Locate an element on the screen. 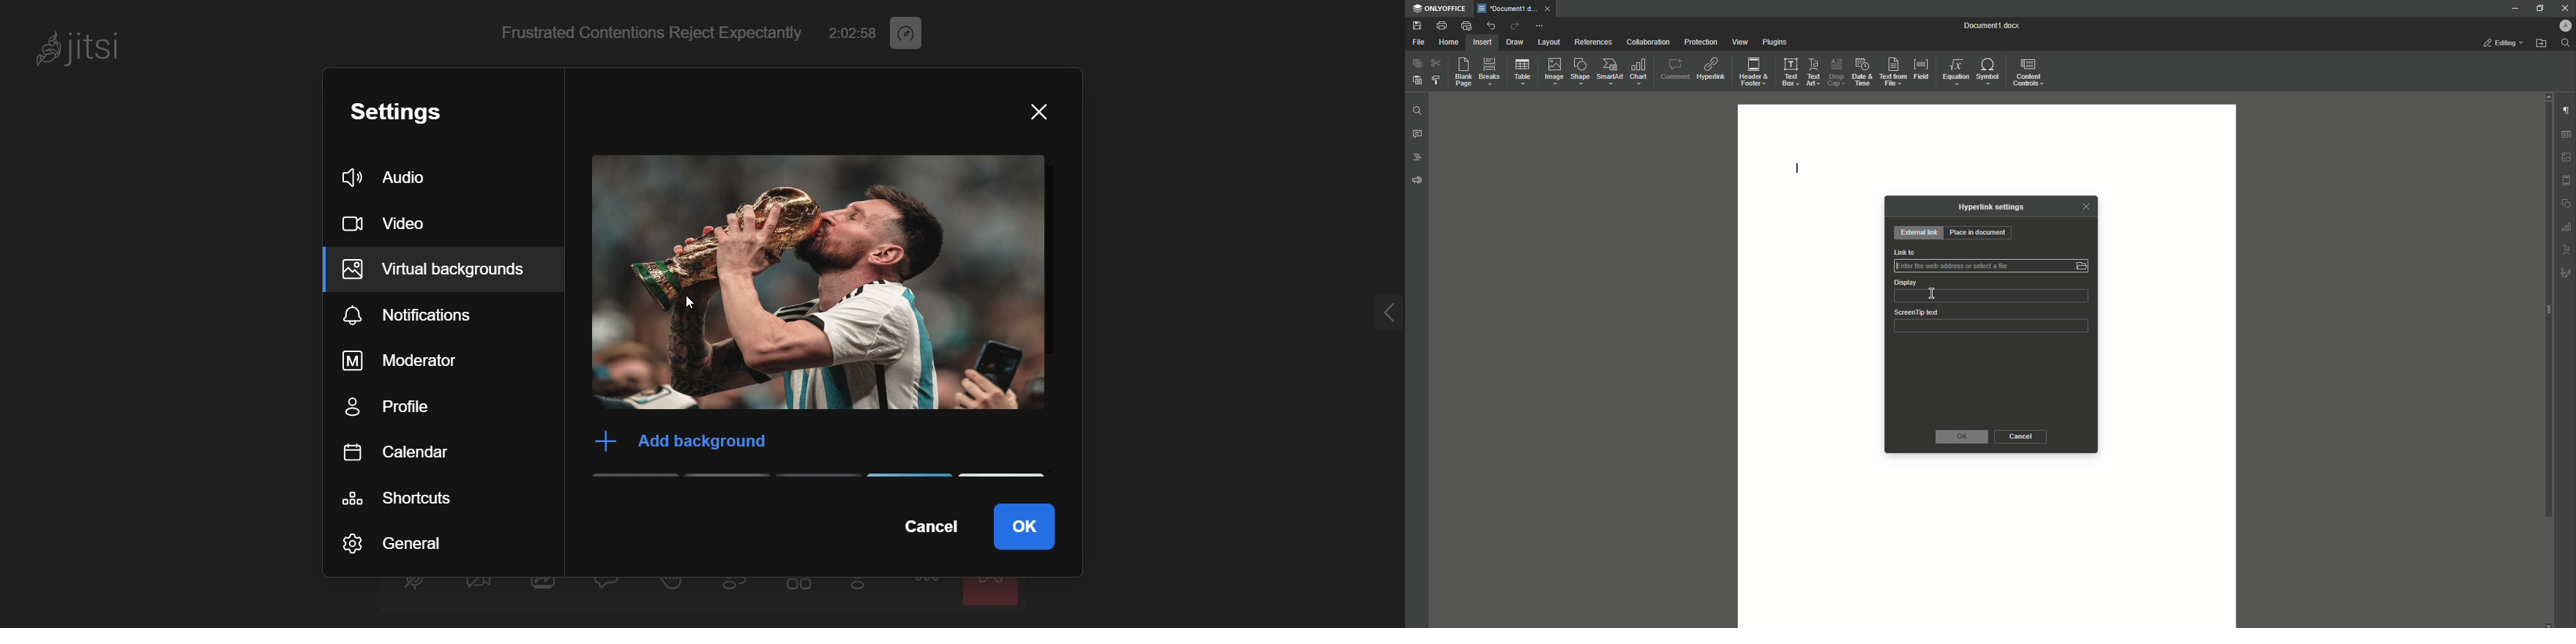  Profile is located at coordinates (2561, 26).